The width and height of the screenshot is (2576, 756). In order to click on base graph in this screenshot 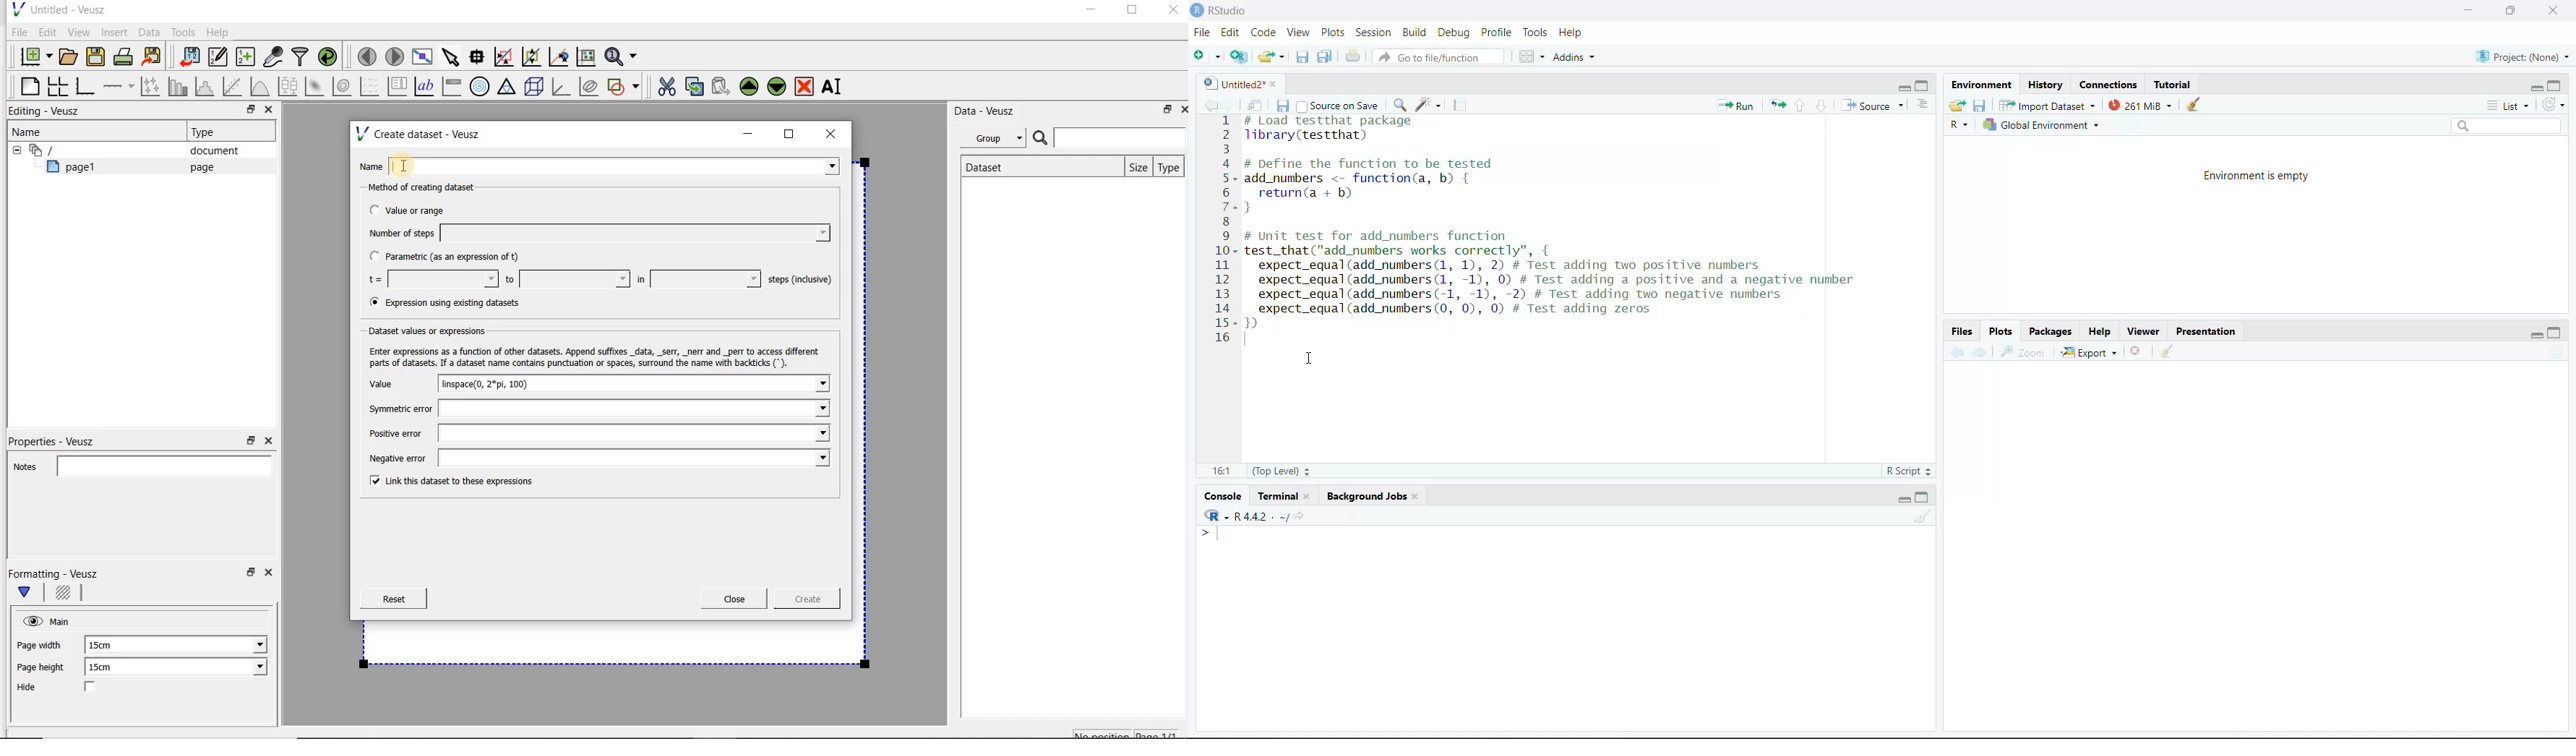, I will do `click(84, 87)`.